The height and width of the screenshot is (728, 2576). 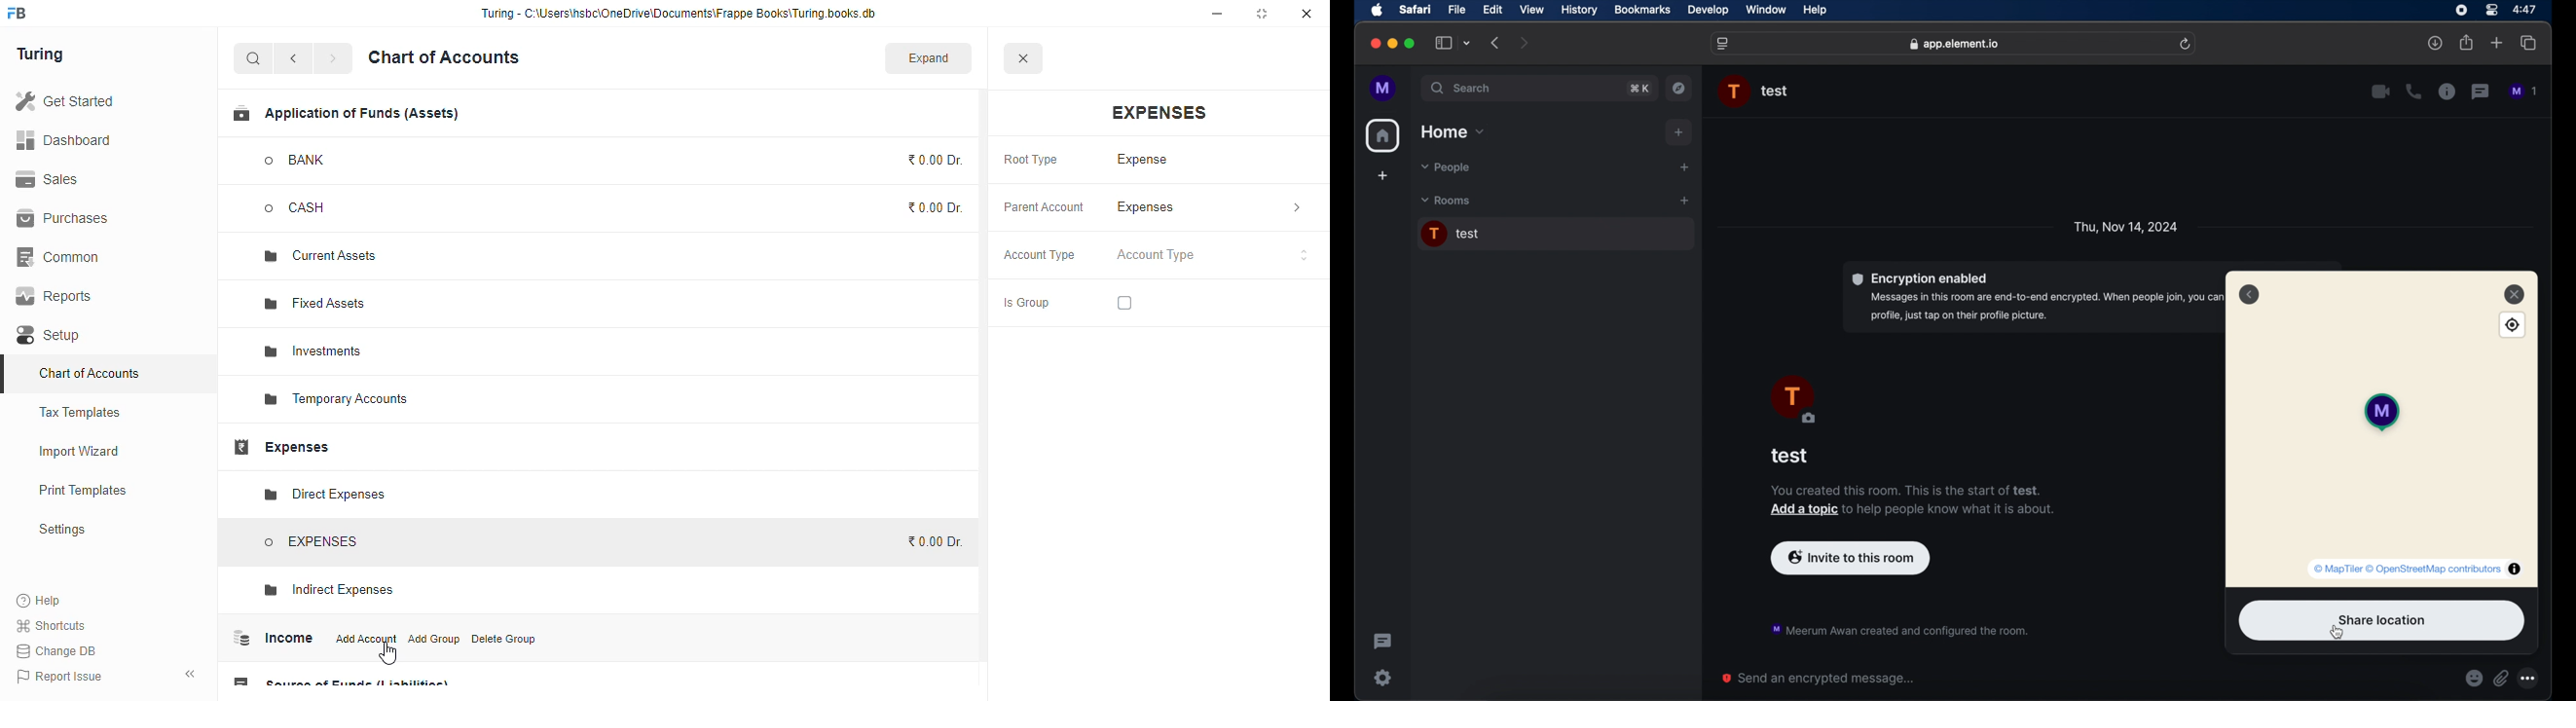 What do you see at coordinates (1124, 303) in the screenshot?
I see `checkbox` at bounding box center [1124, 303].